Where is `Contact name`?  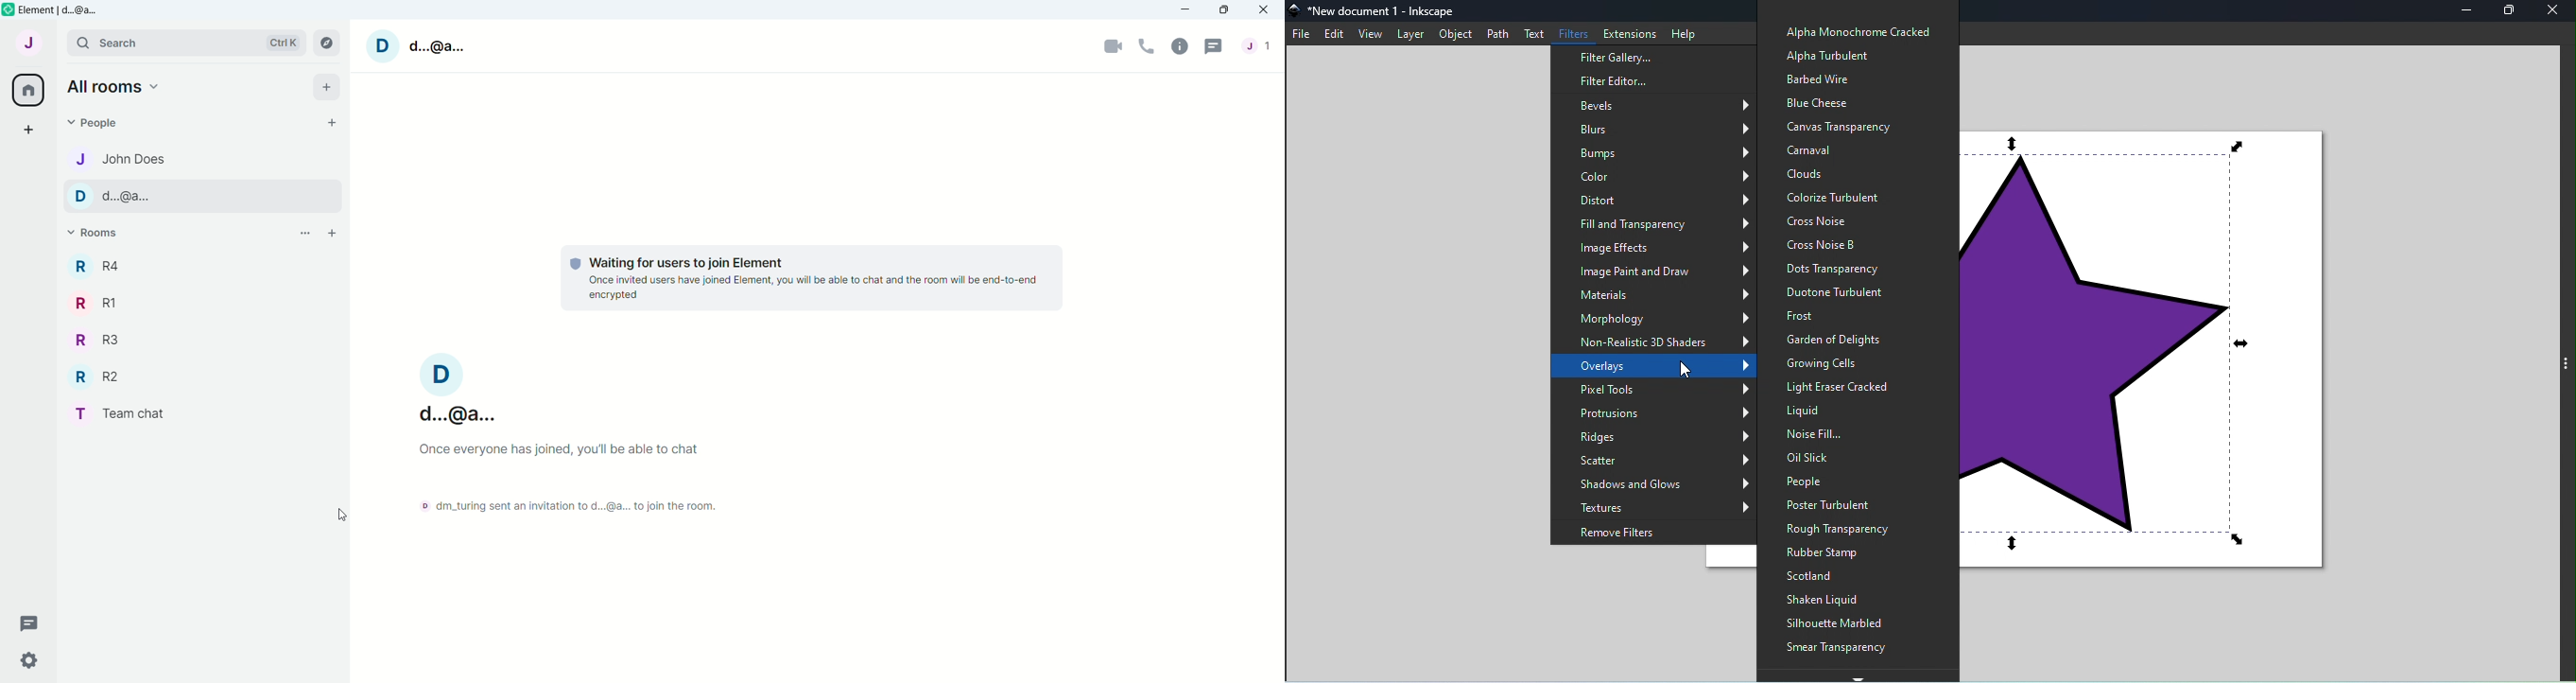
Contact name is located at coordinates (145, 195).